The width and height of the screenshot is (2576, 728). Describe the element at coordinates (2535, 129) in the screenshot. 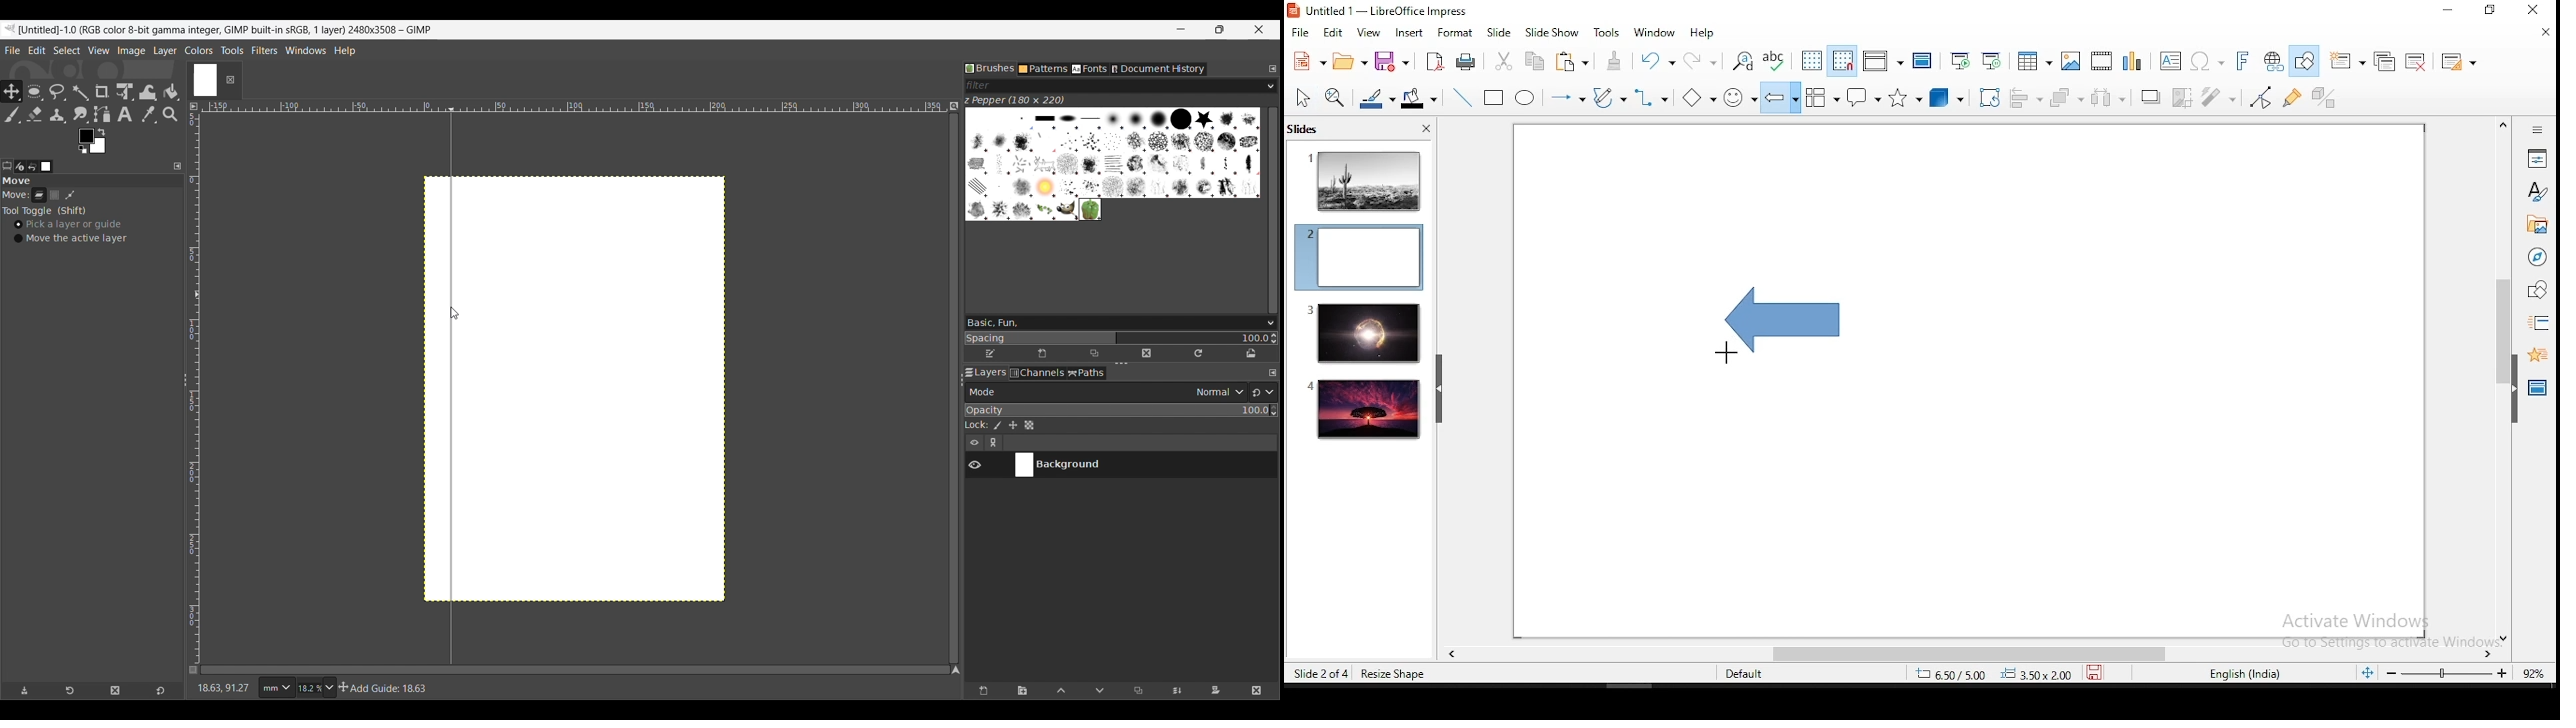

I see `` at that location.